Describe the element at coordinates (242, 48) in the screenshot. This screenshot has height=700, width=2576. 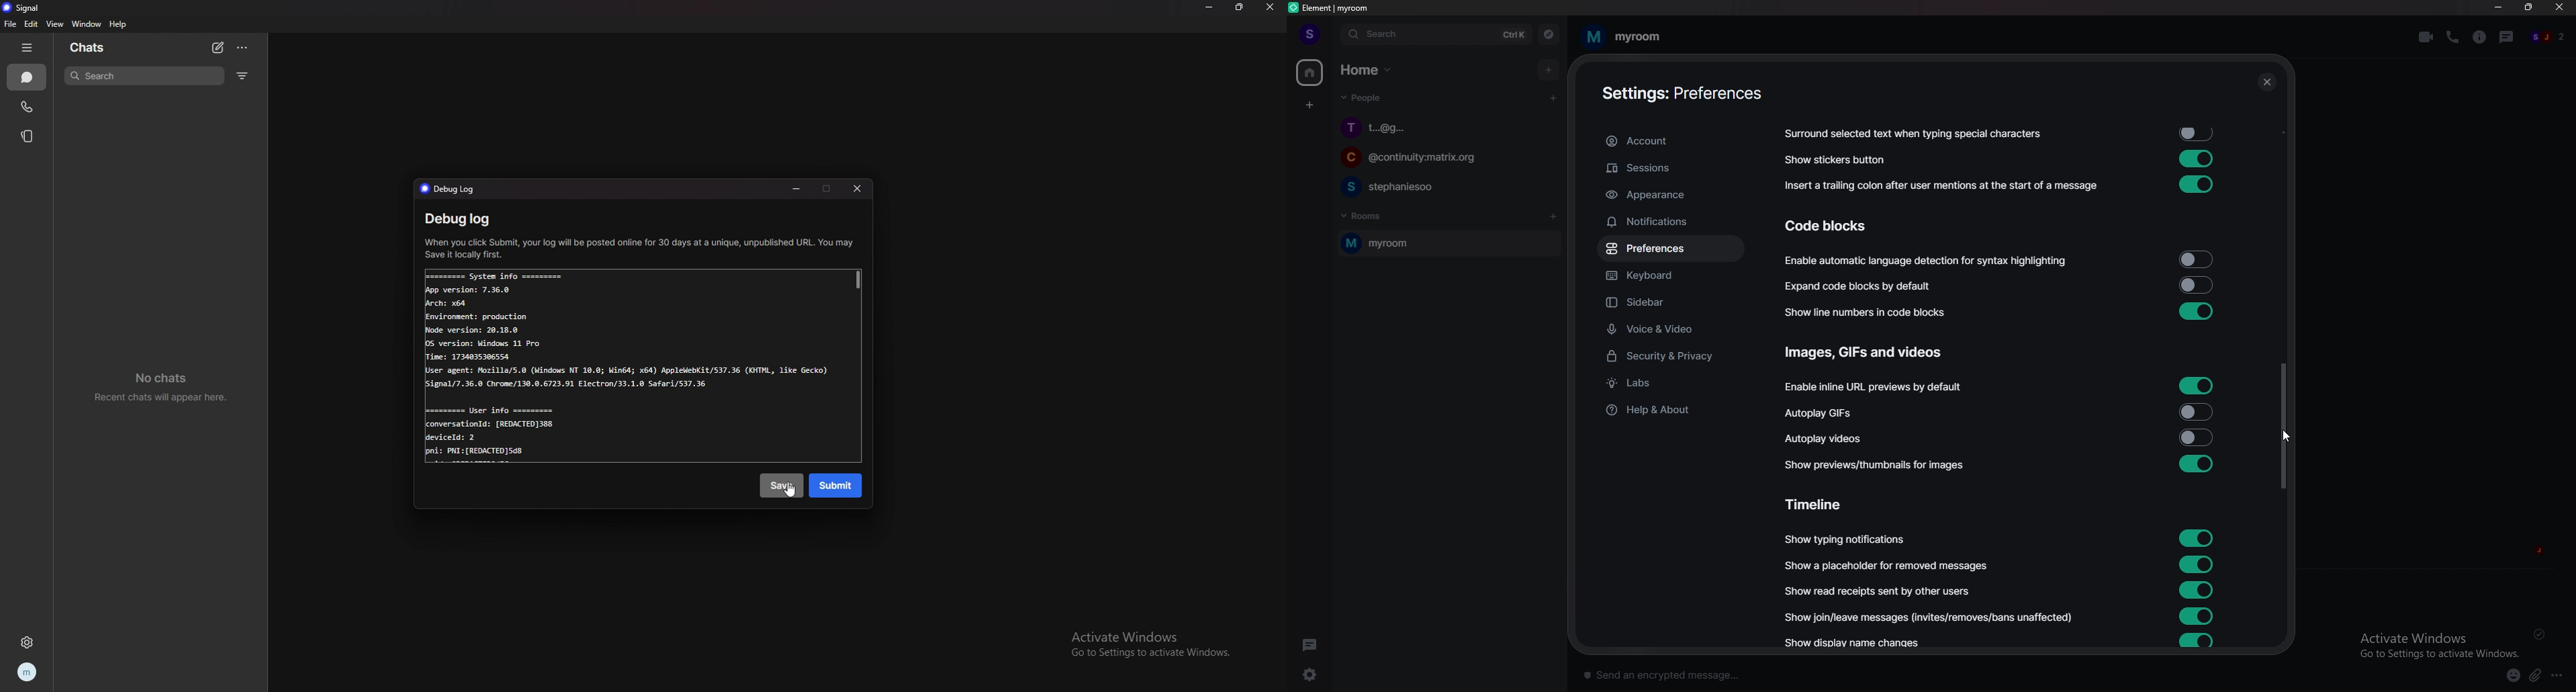
I see `options` at that location.